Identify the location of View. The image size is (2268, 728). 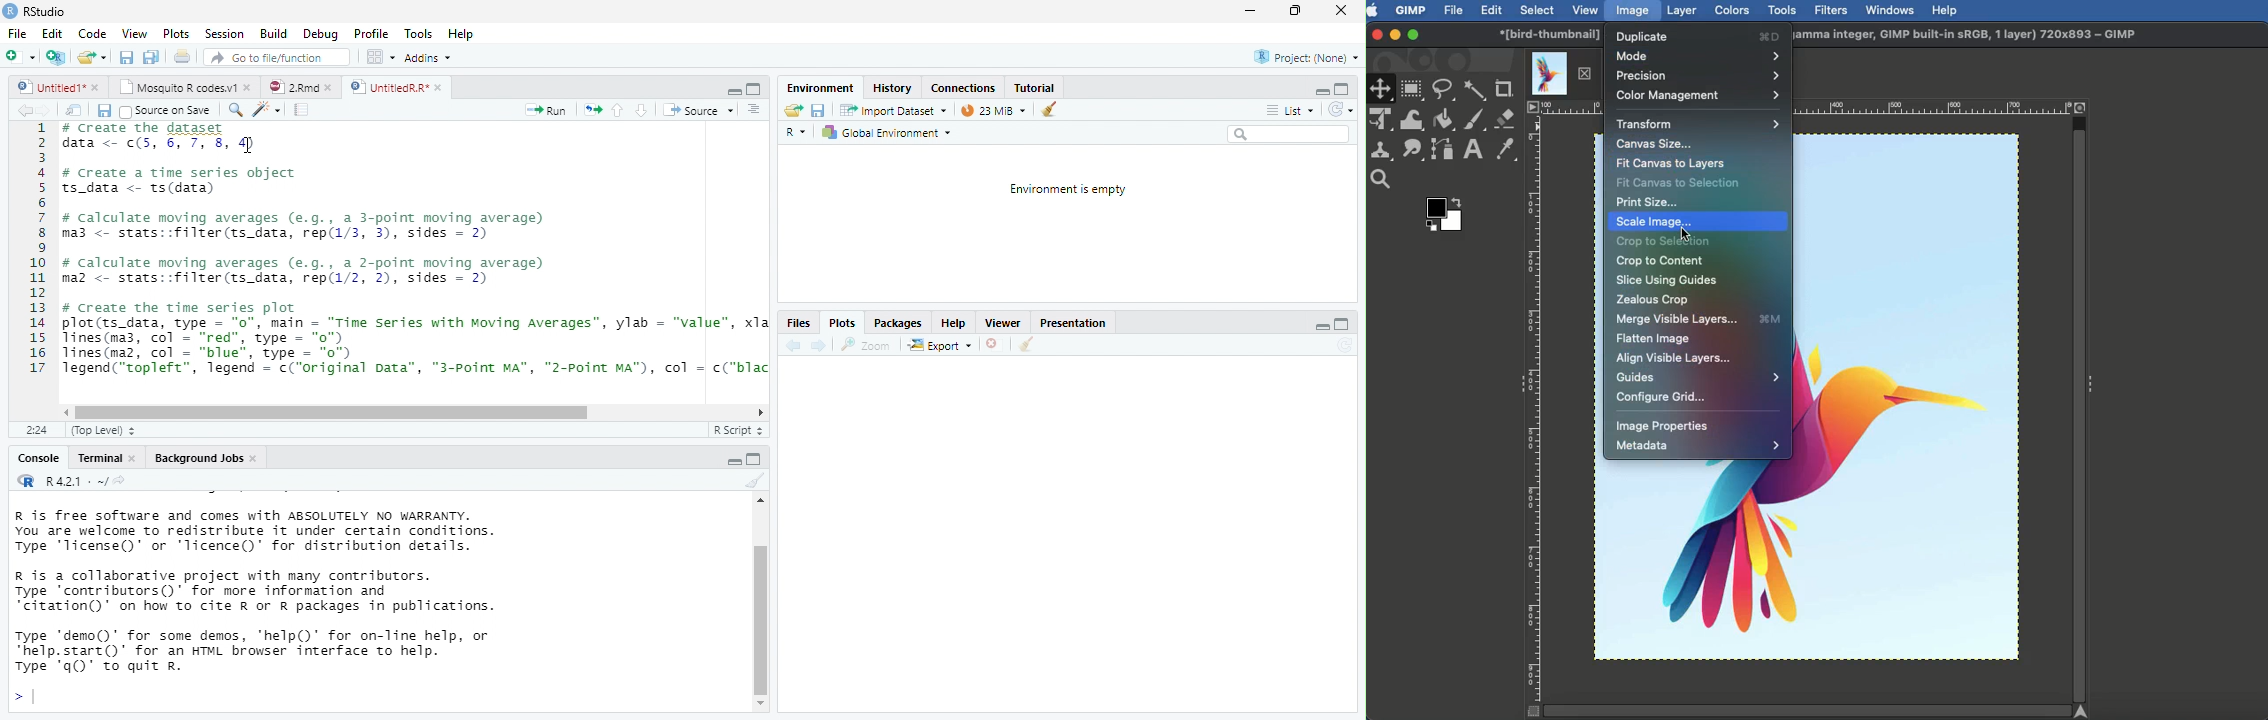
(133, 33).